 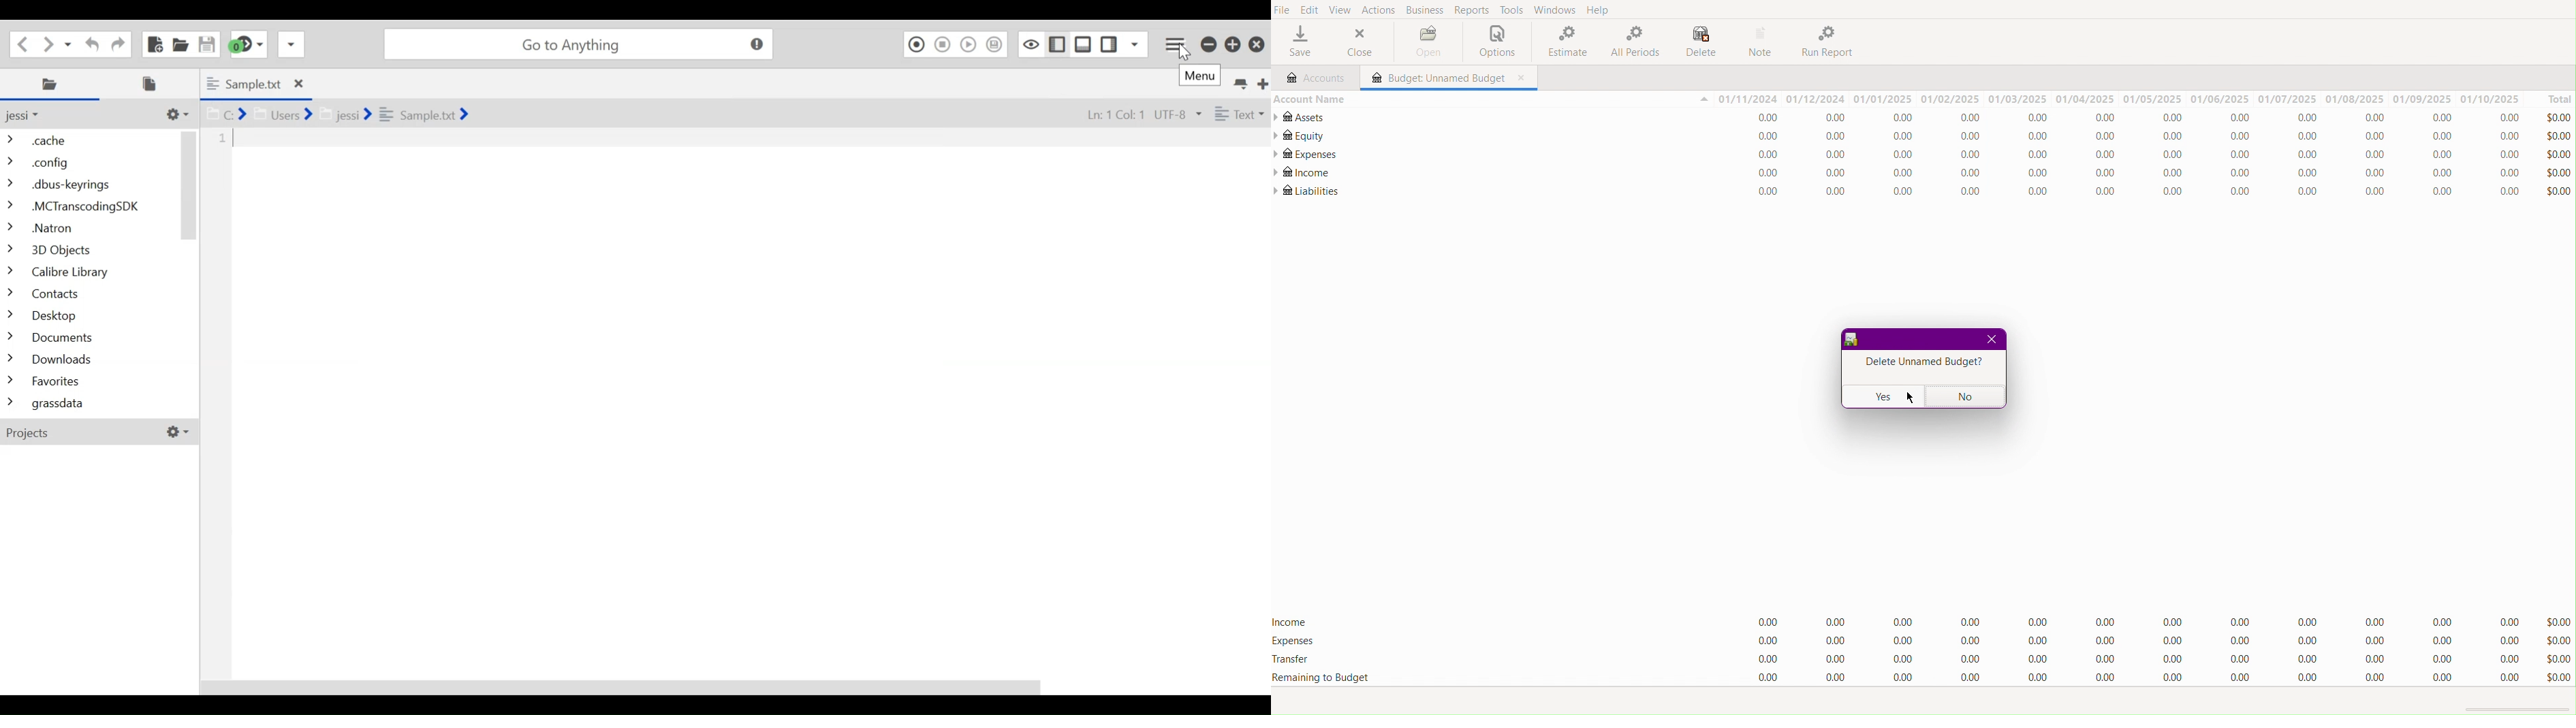 I want to click on Windows, so click(x=1555, y=10).